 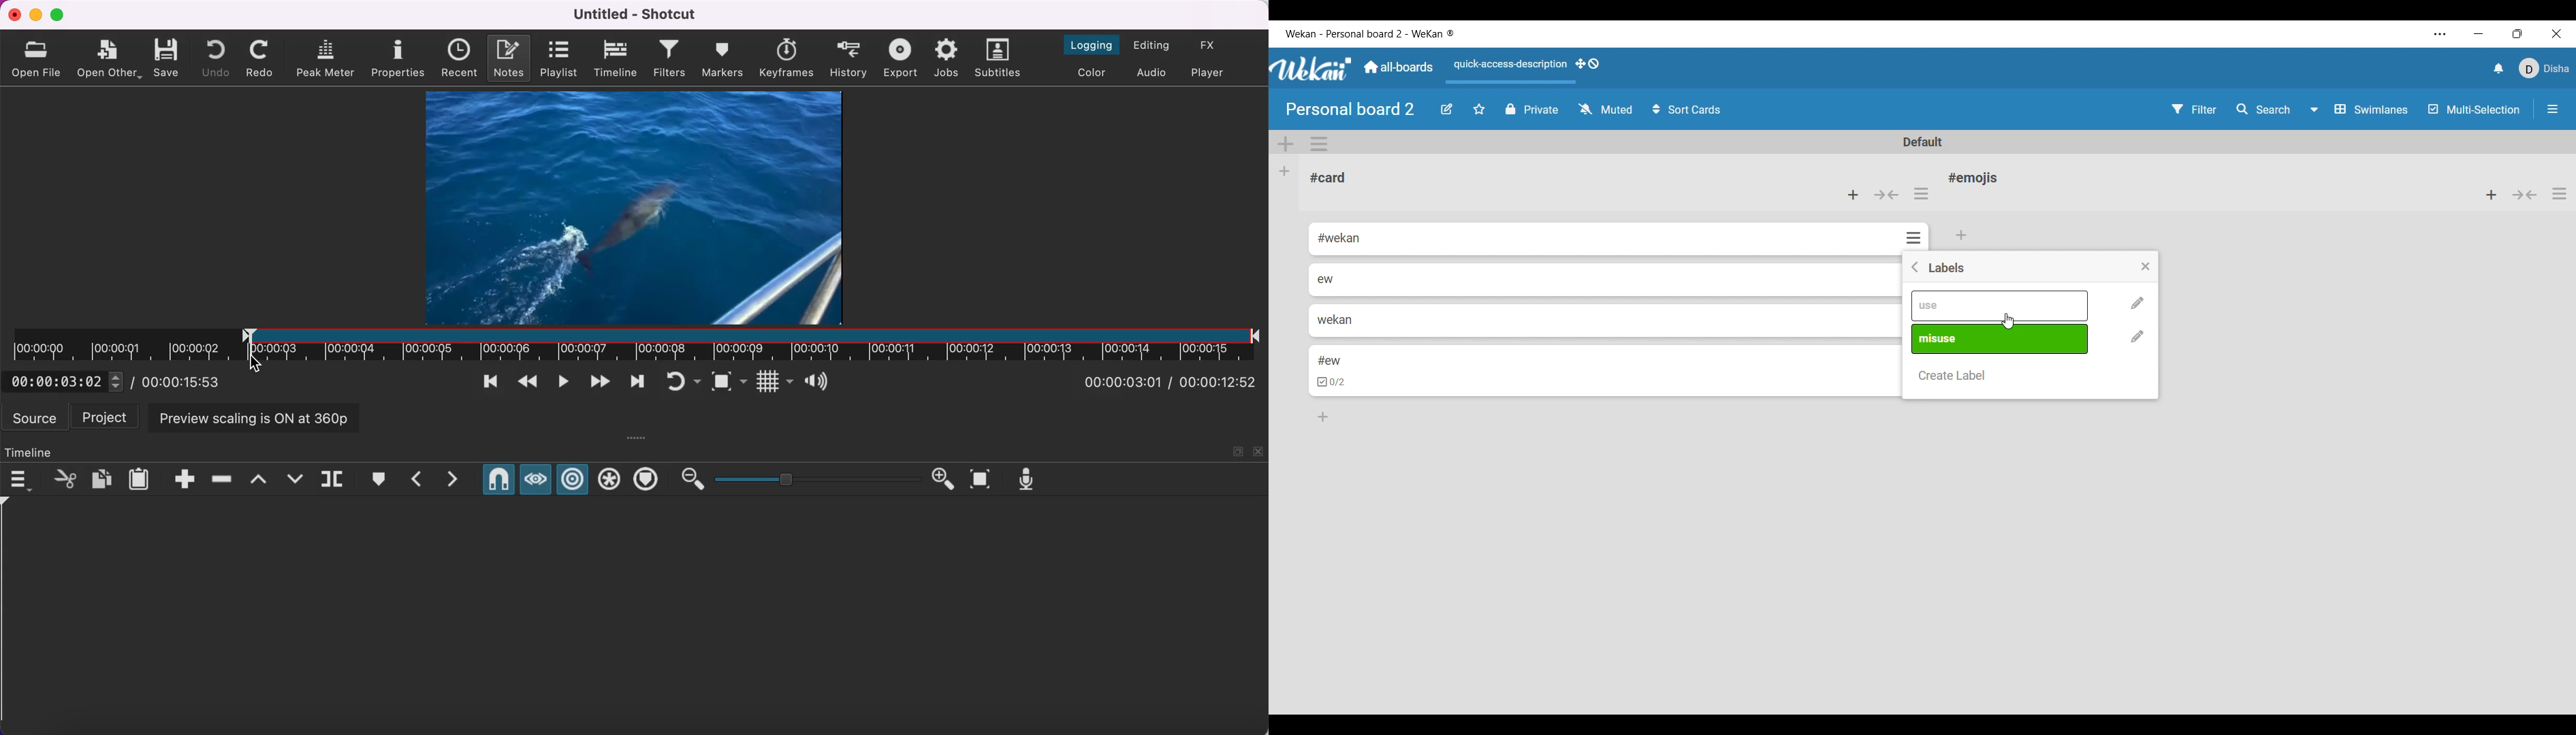 What do you see at coordinates (637, 382) in the screenshot?
I see `skip to next point` at bounding box center [637, 382].